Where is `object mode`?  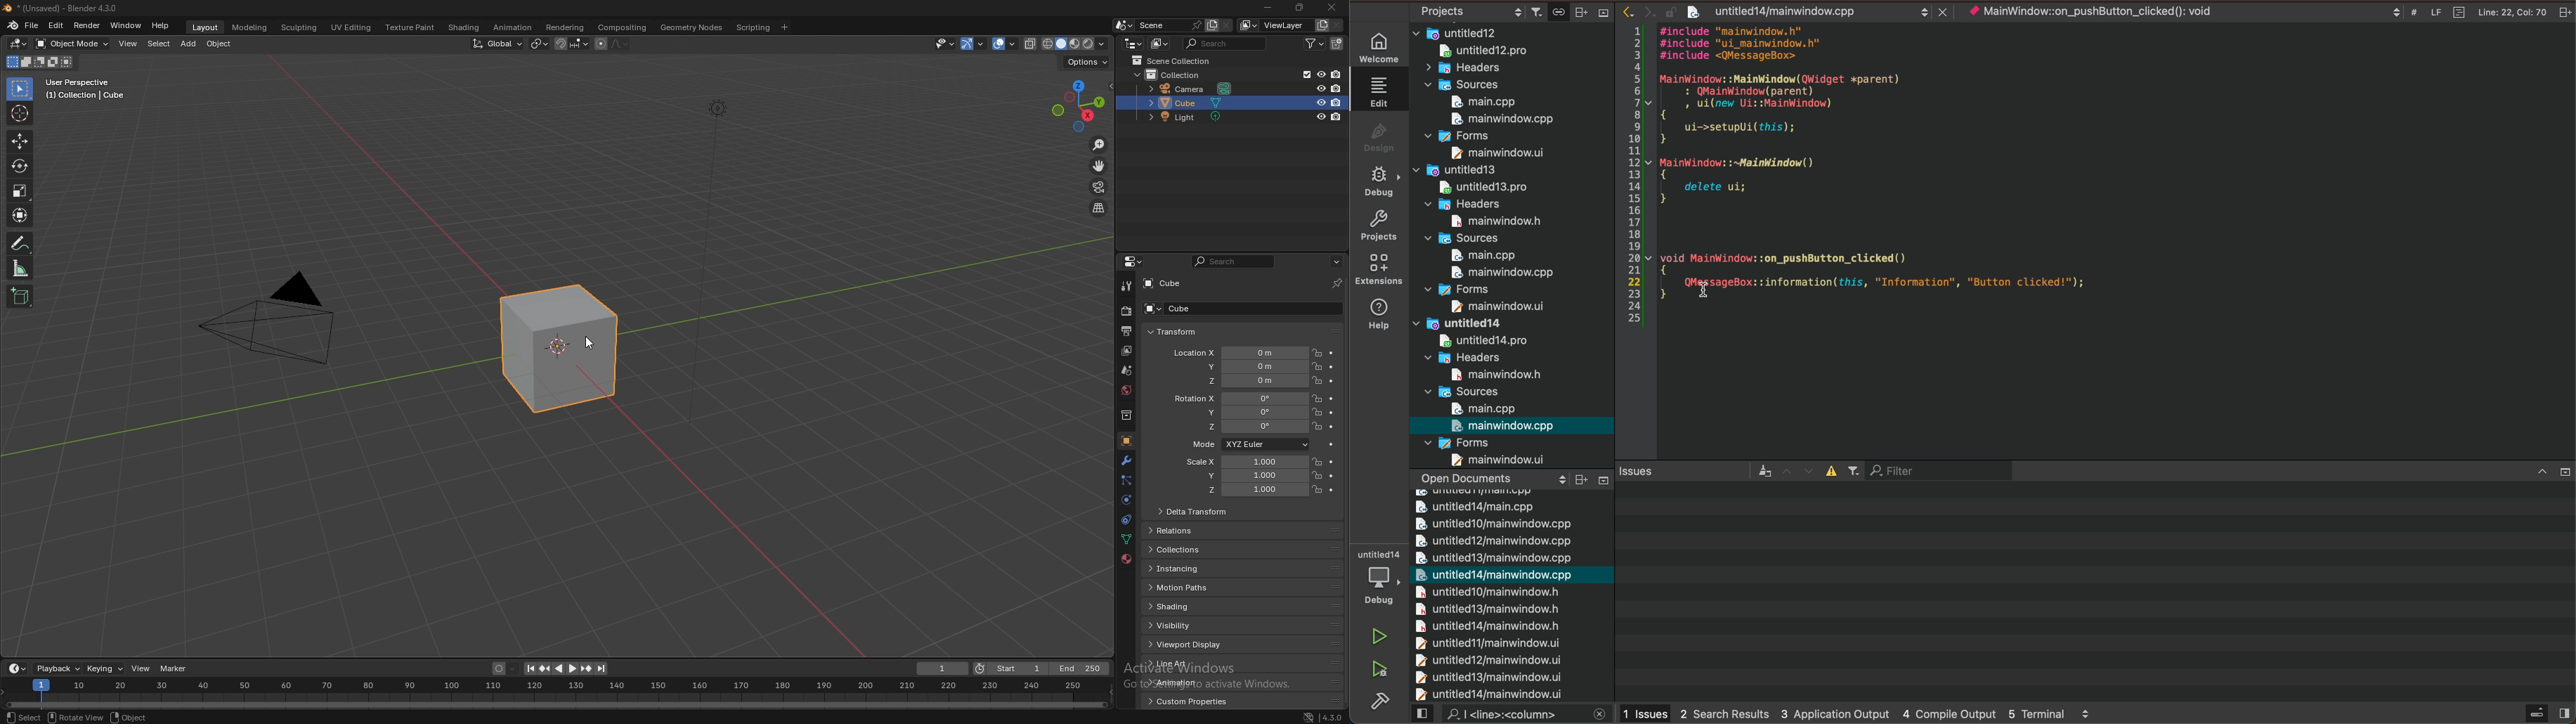
object mode is located at coordinates (73, 44).